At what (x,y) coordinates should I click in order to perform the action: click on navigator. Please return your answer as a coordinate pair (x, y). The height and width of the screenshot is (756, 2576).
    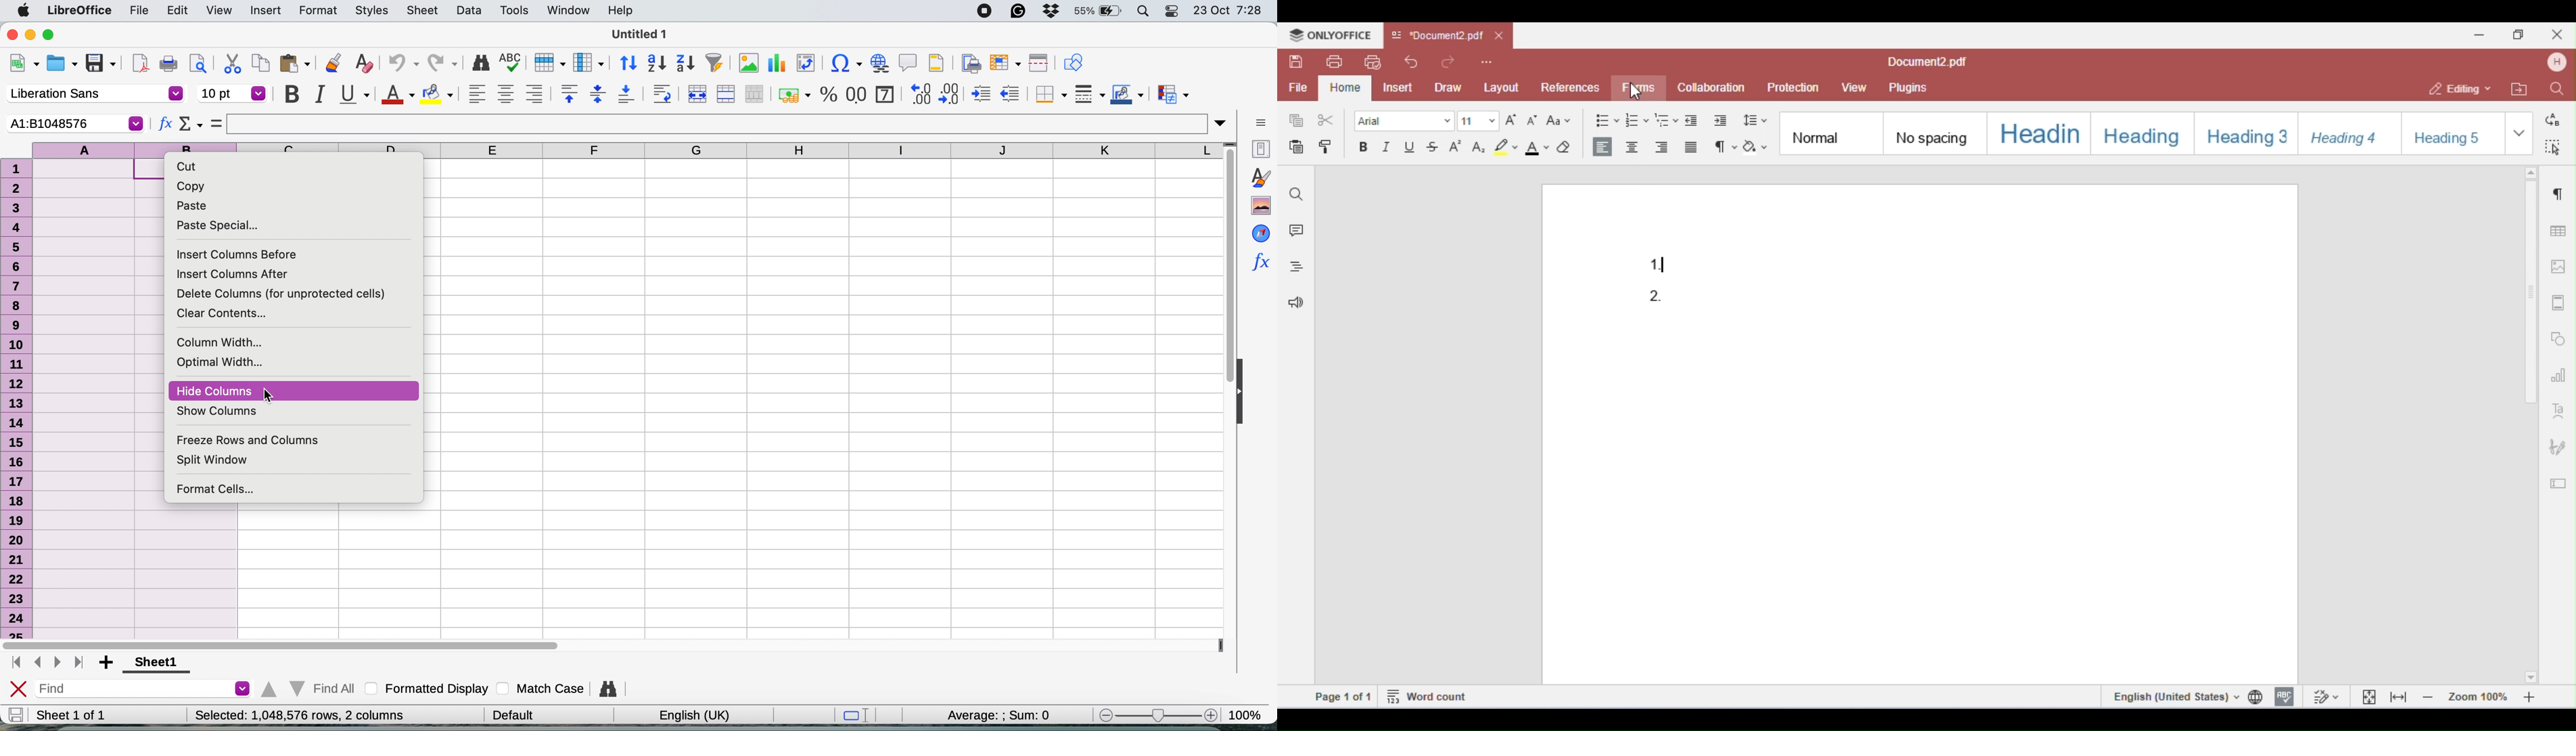
    Looking at the image, I should click on (1258, 231).